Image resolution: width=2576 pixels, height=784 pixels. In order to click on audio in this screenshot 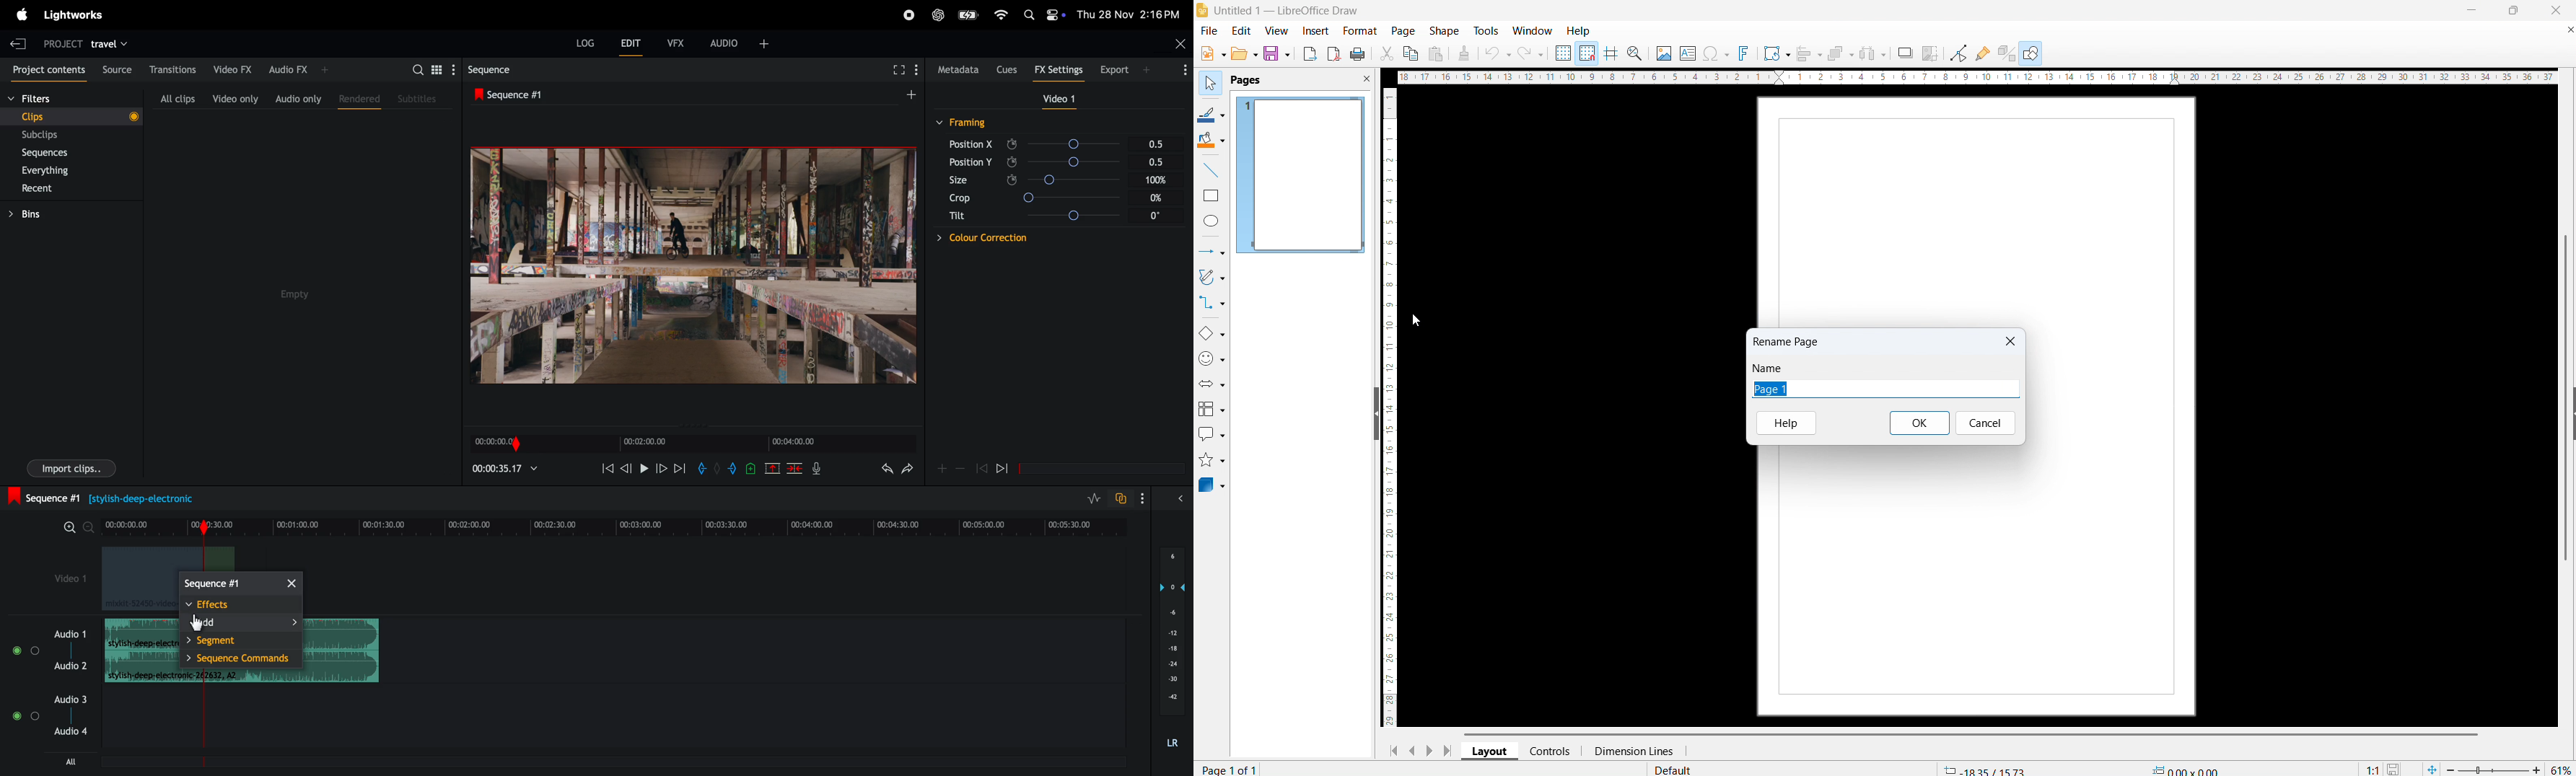, I will do `click(740, 42)`.